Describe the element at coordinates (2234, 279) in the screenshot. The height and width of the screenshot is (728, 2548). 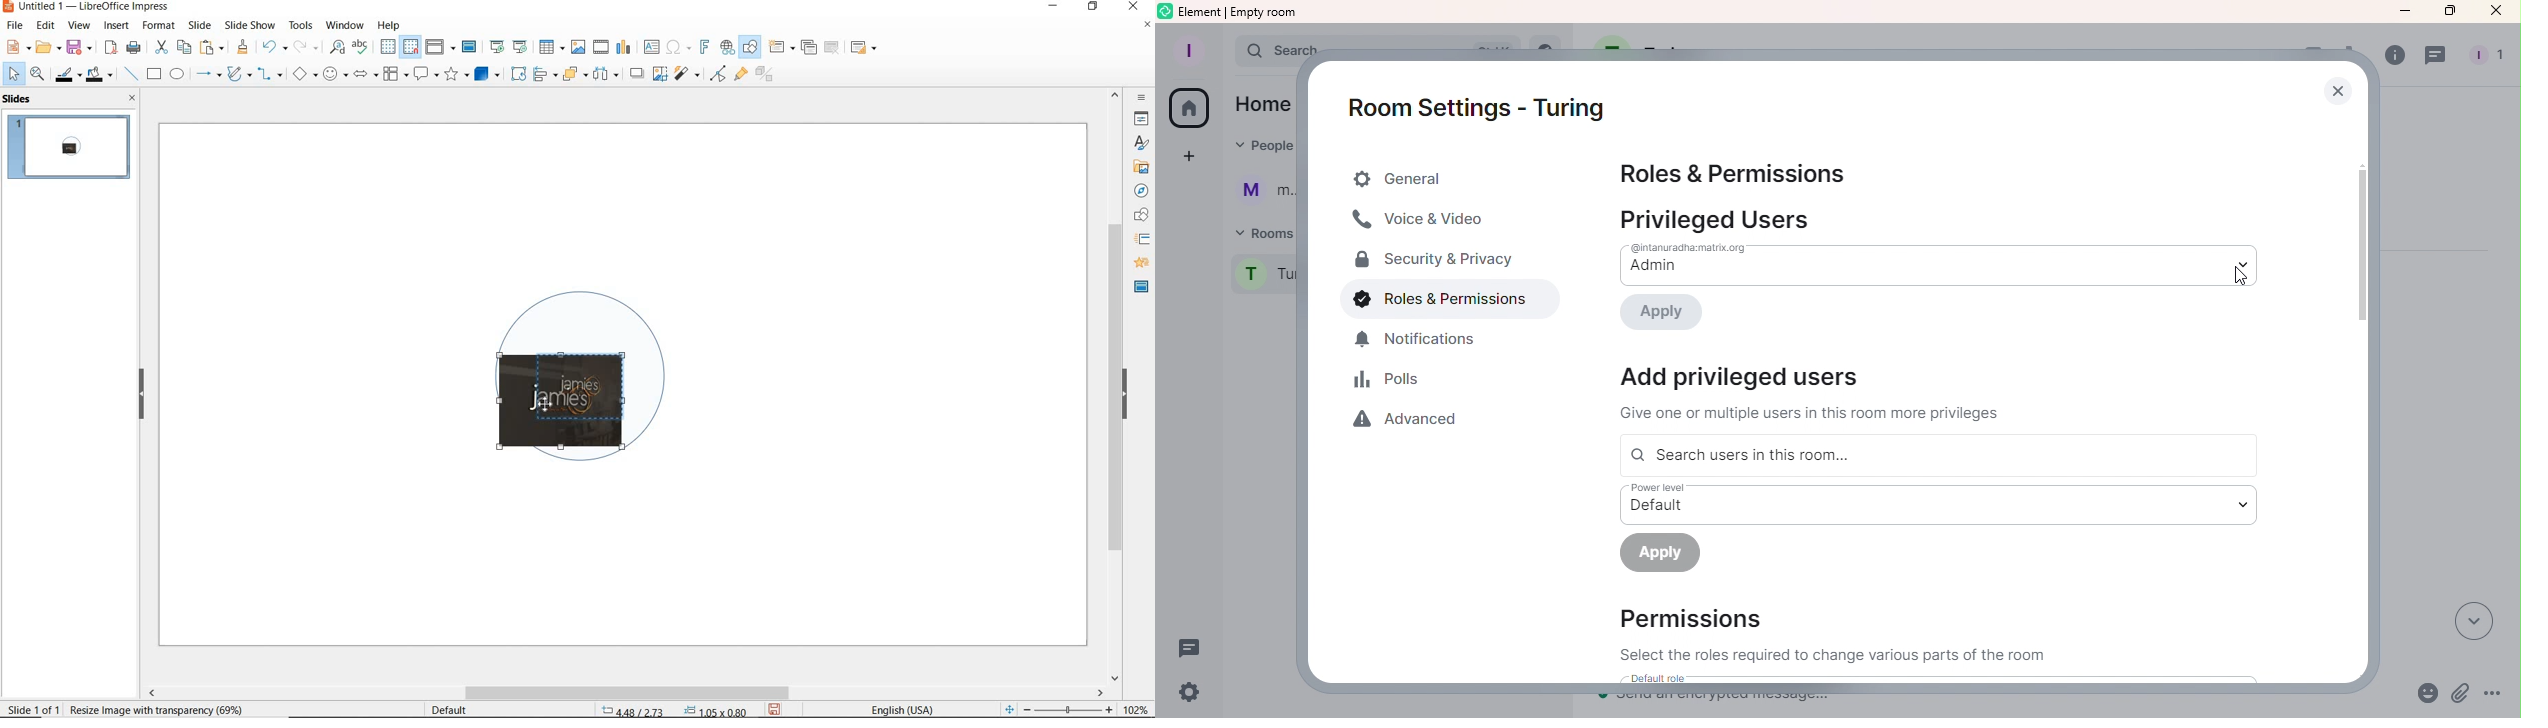
I see `cursor` at that location.